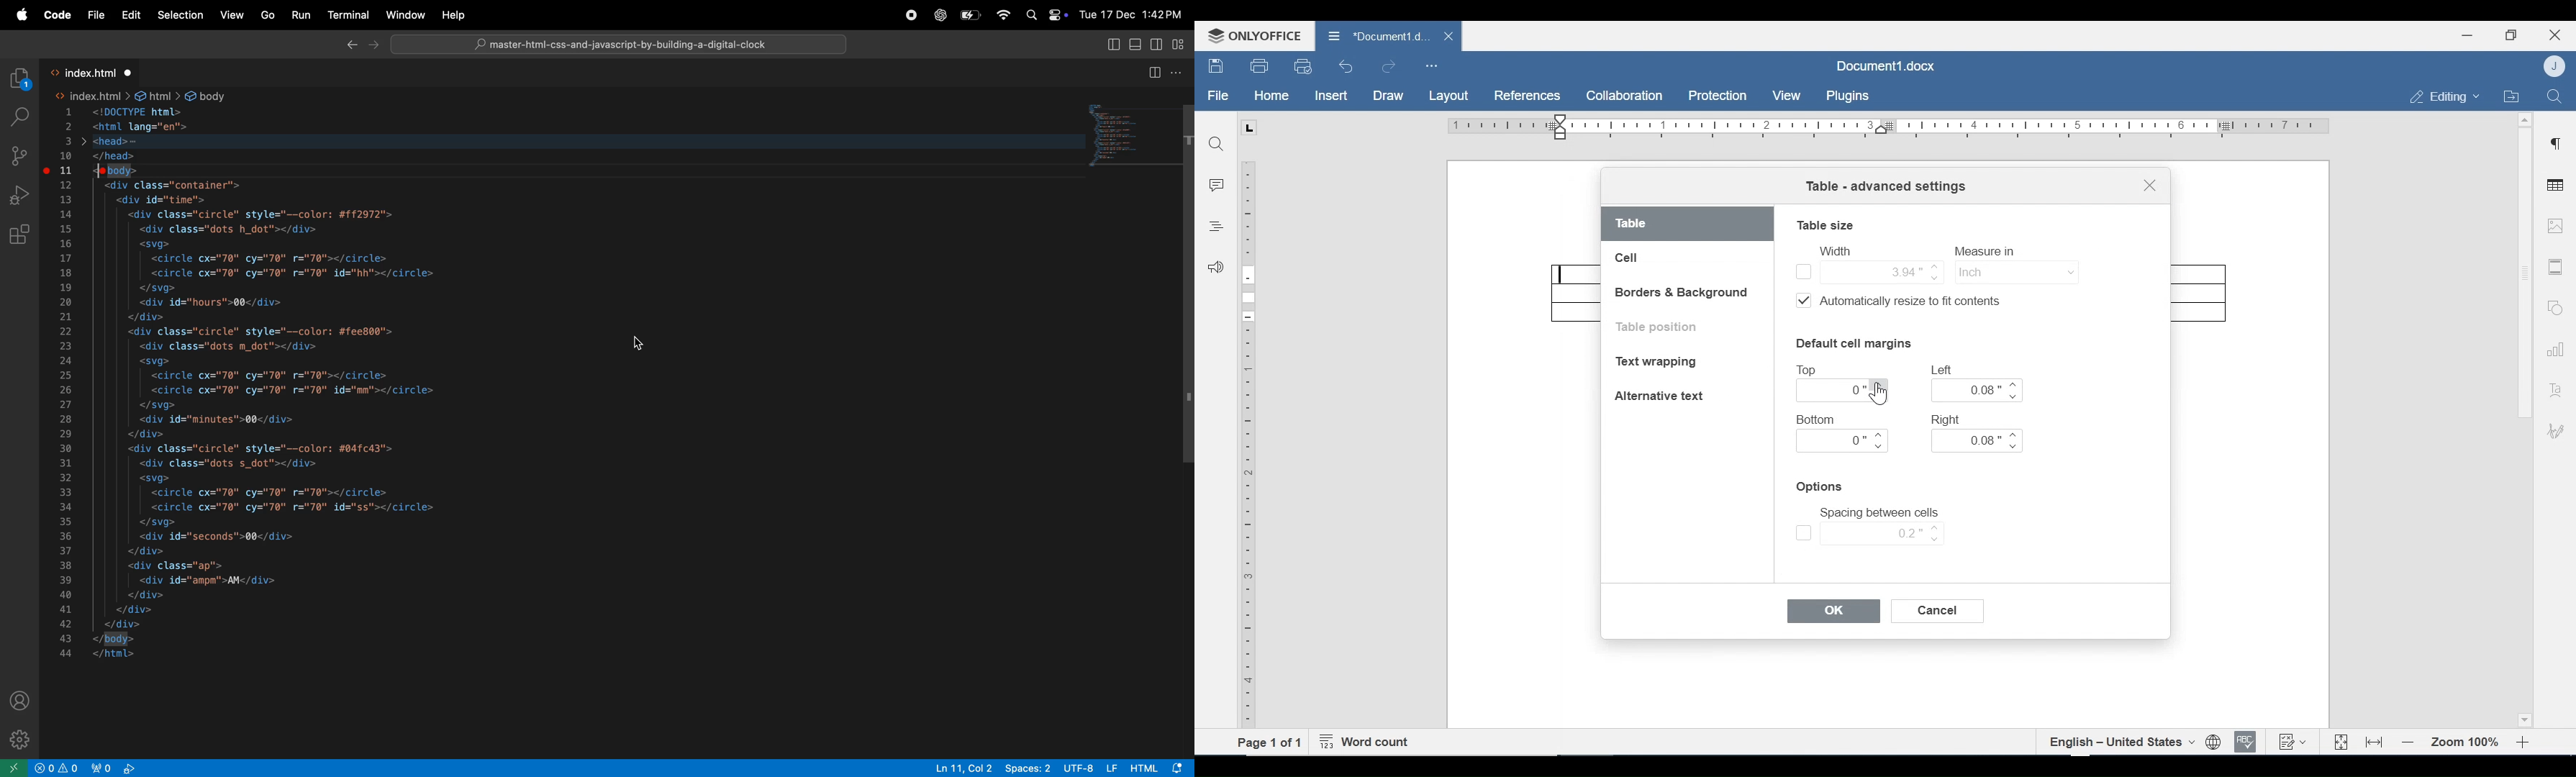 The width and height of the screenshot is (2576, 784). Describe the element at coordinates (1059, 14) in the screenshot. I see `Control Center` at that location.